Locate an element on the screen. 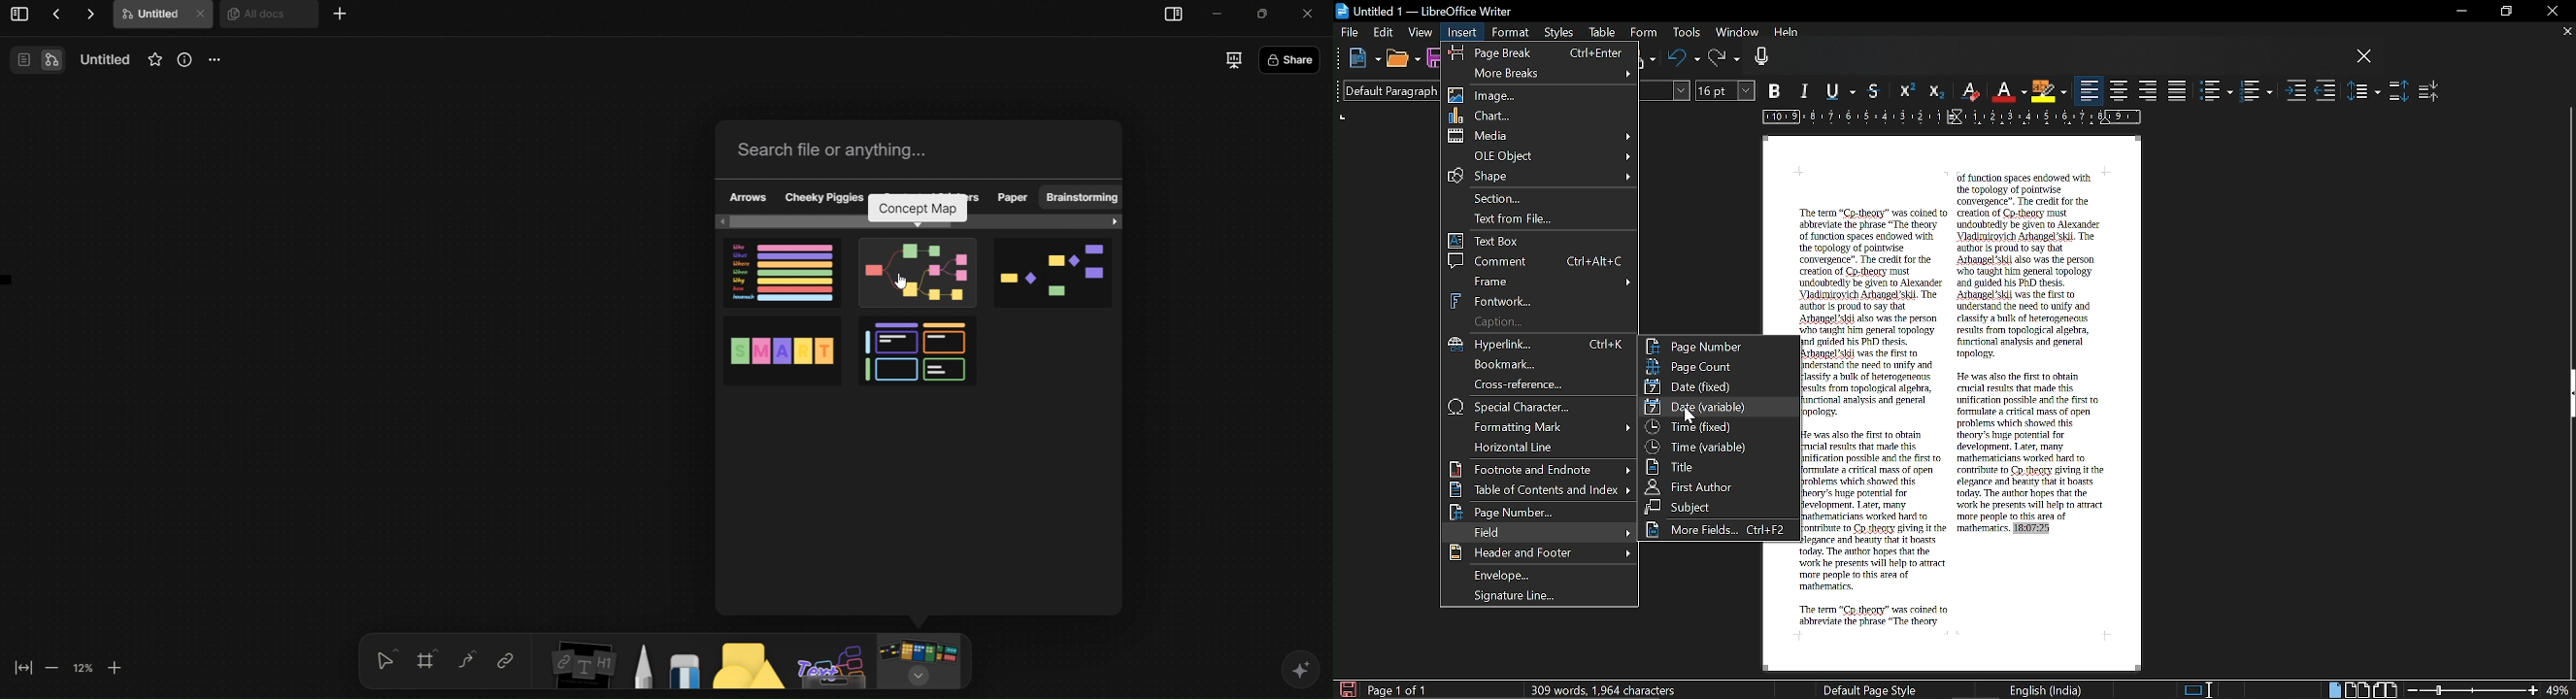 This screenshot has width=2576, height=700. Book view is located at coordinates (2387, 689).